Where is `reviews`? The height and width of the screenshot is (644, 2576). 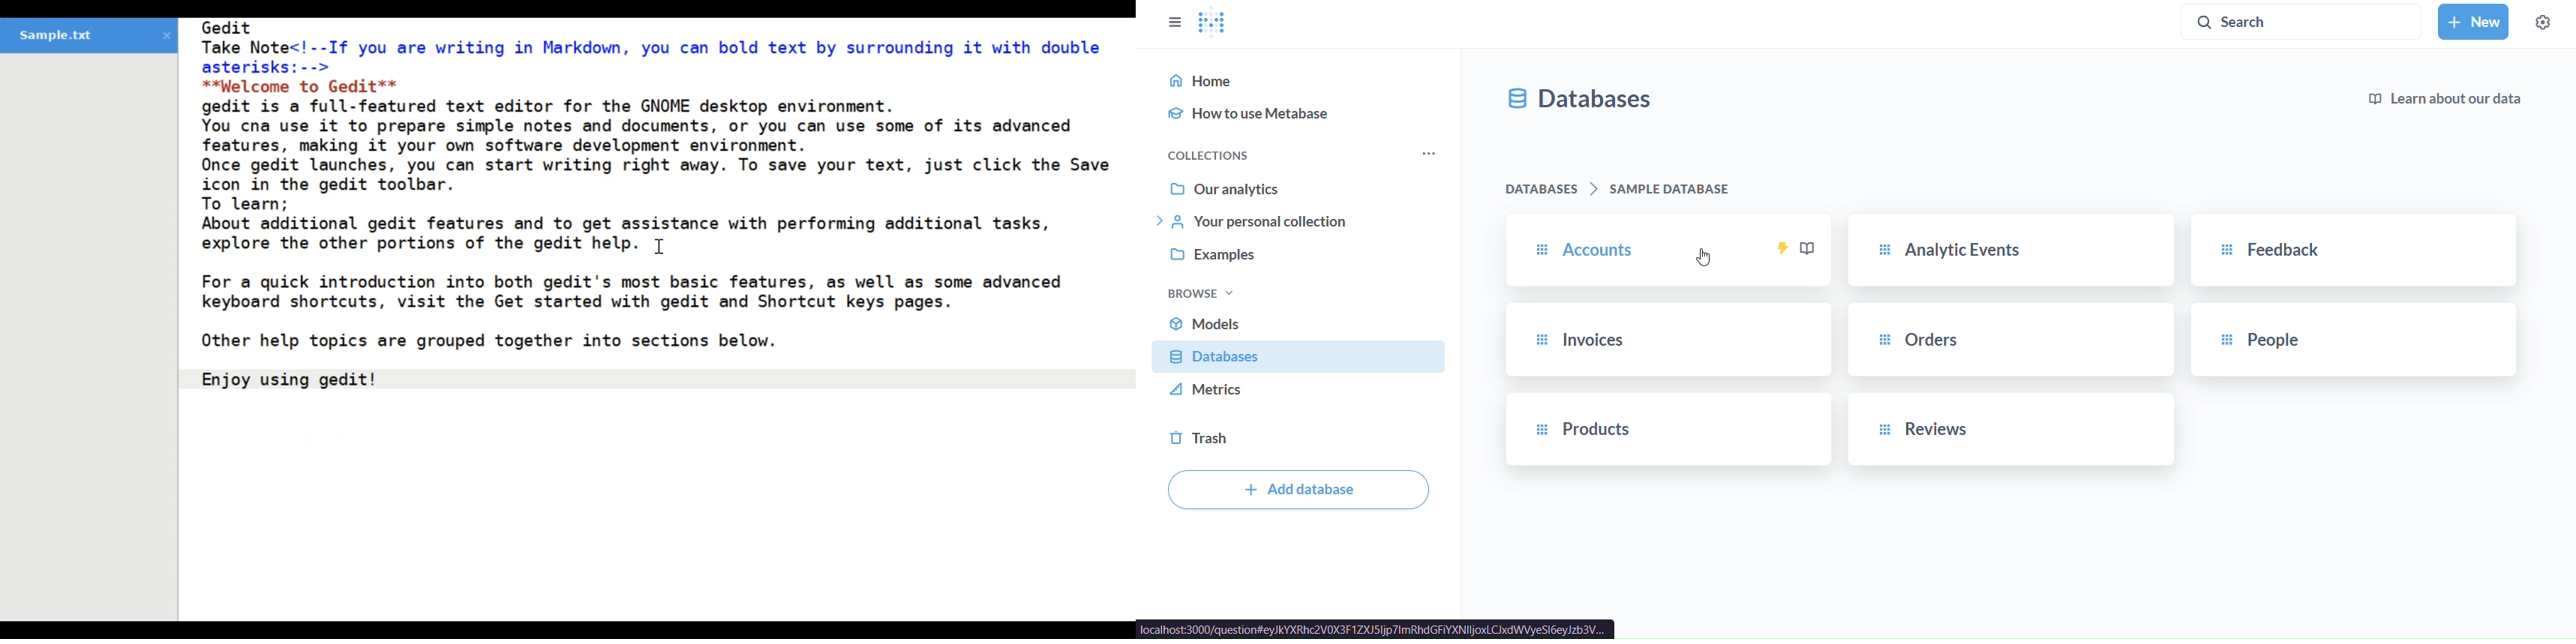 reviews is located at coordinates (2012, 430).